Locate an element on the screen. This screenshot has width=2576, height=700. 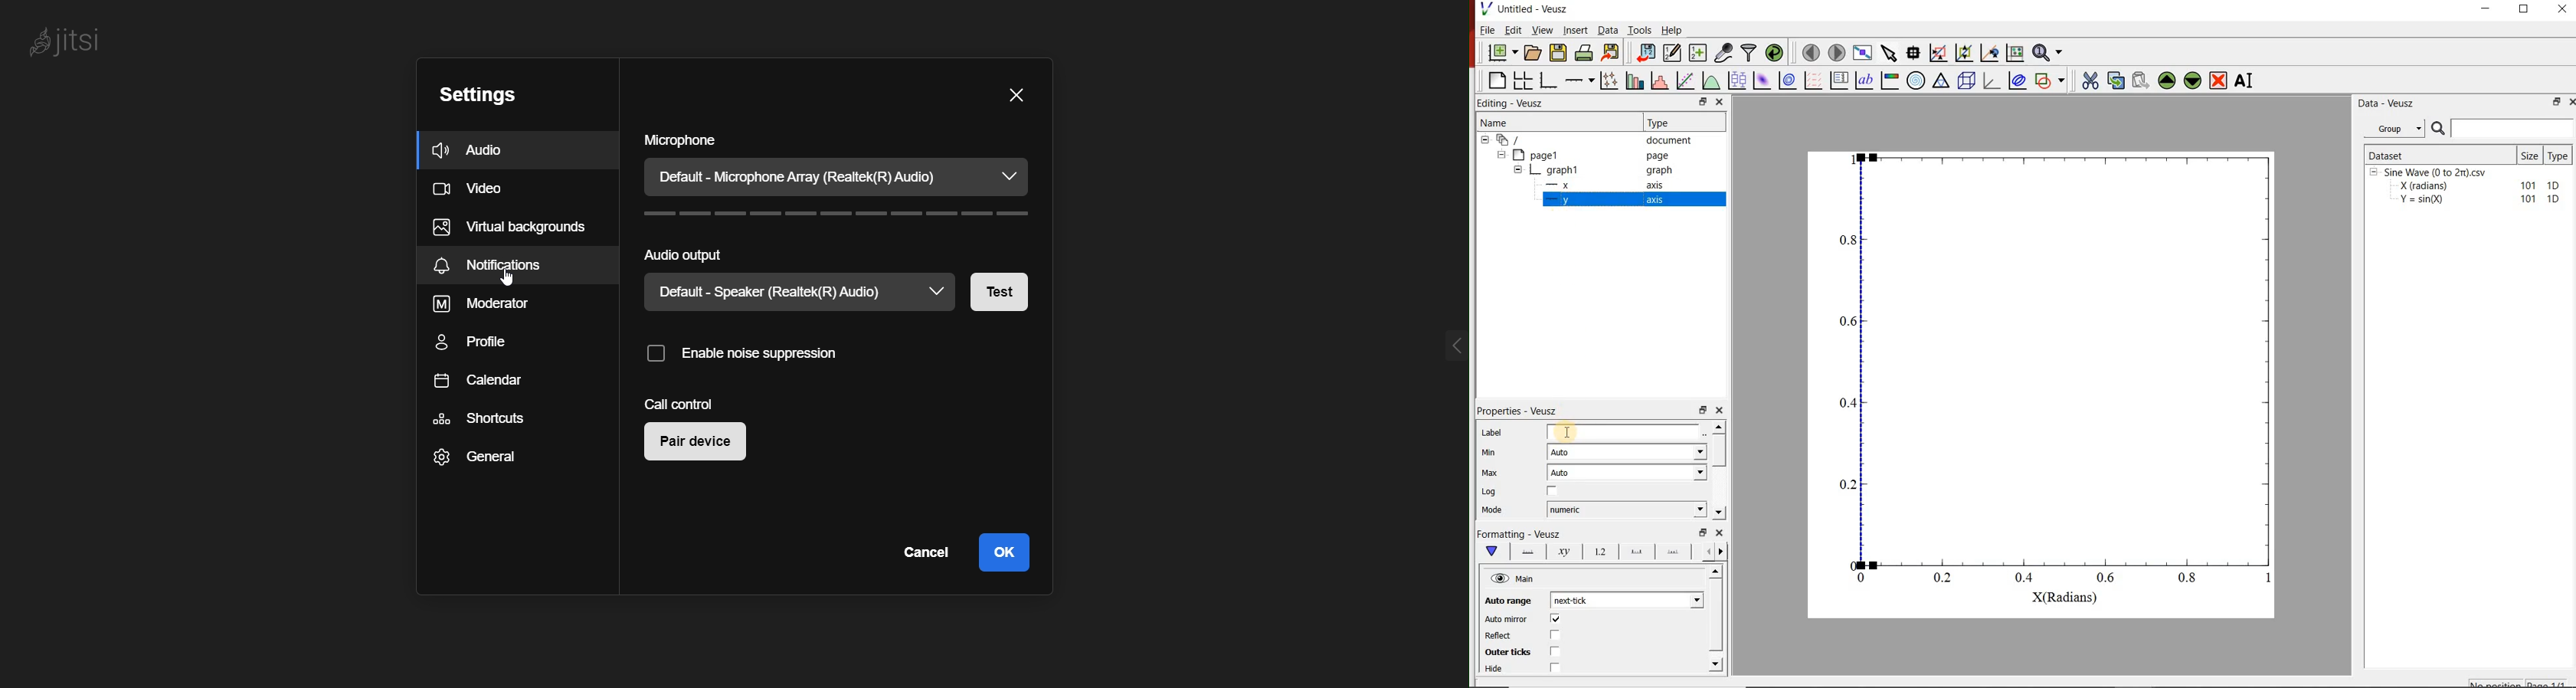
Polar graph is located at coordinates (1917, 80).